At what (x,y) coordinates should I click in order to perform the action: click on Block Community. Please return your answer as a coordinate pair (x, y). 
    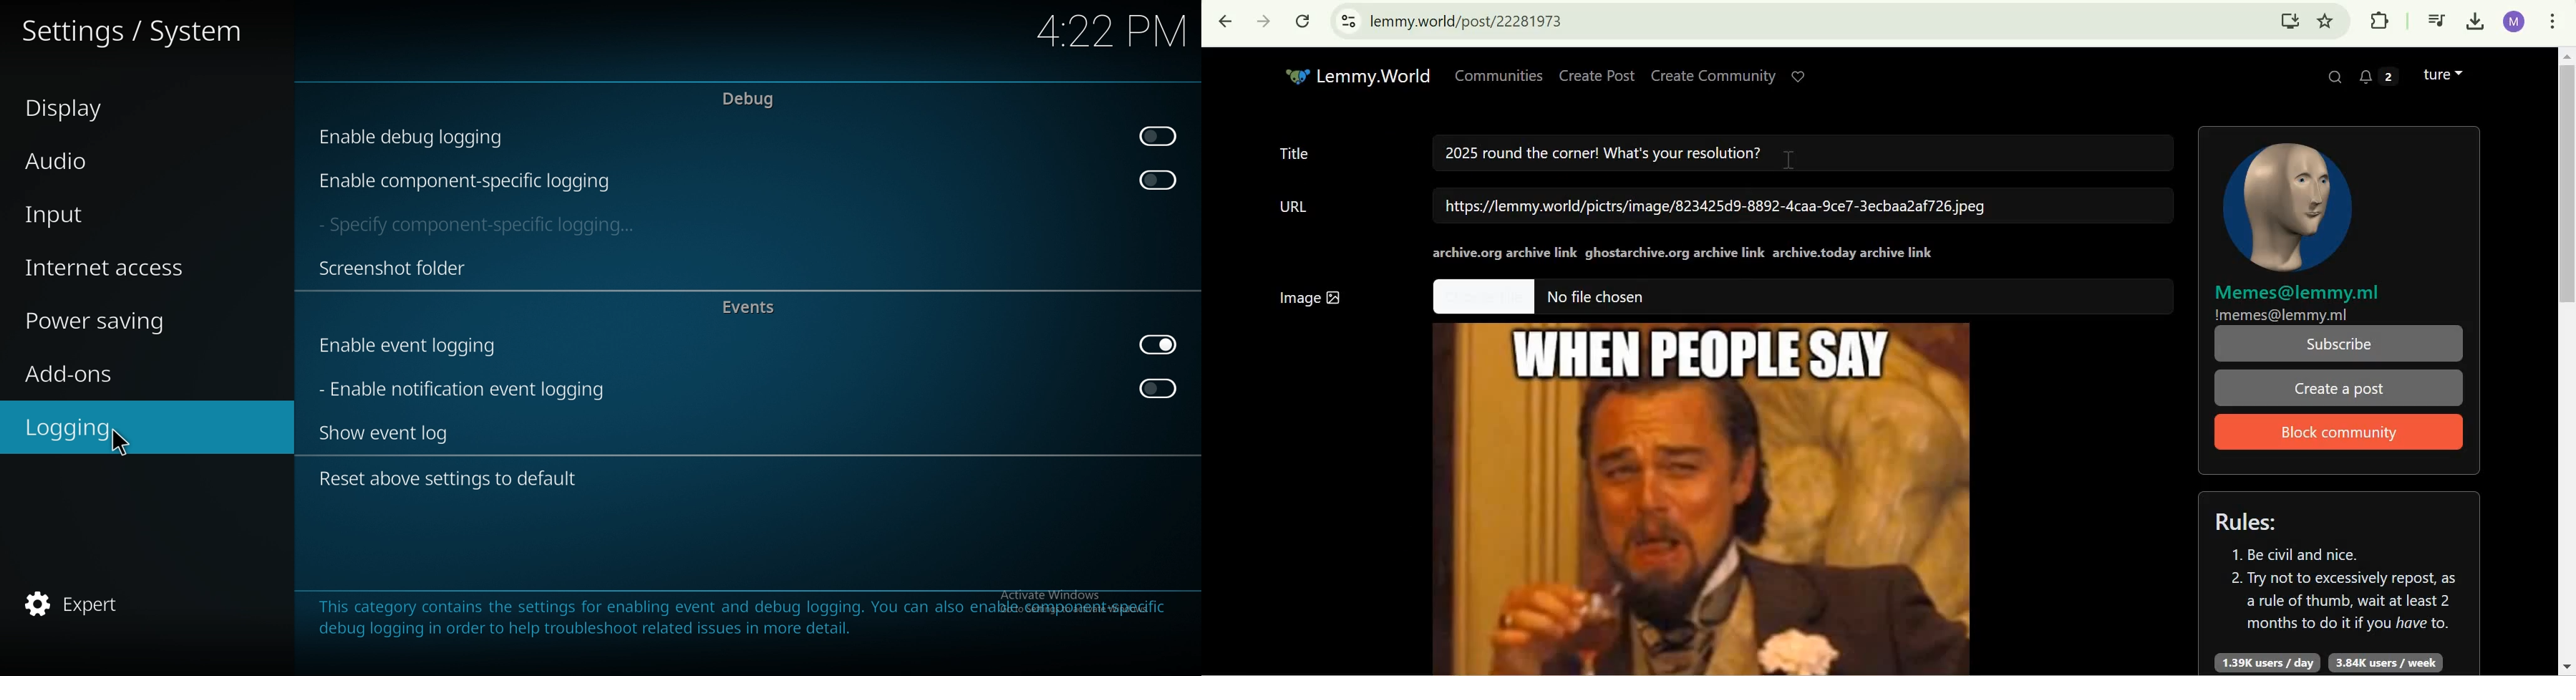
    Looking at the image, I should click on (2338, 433).